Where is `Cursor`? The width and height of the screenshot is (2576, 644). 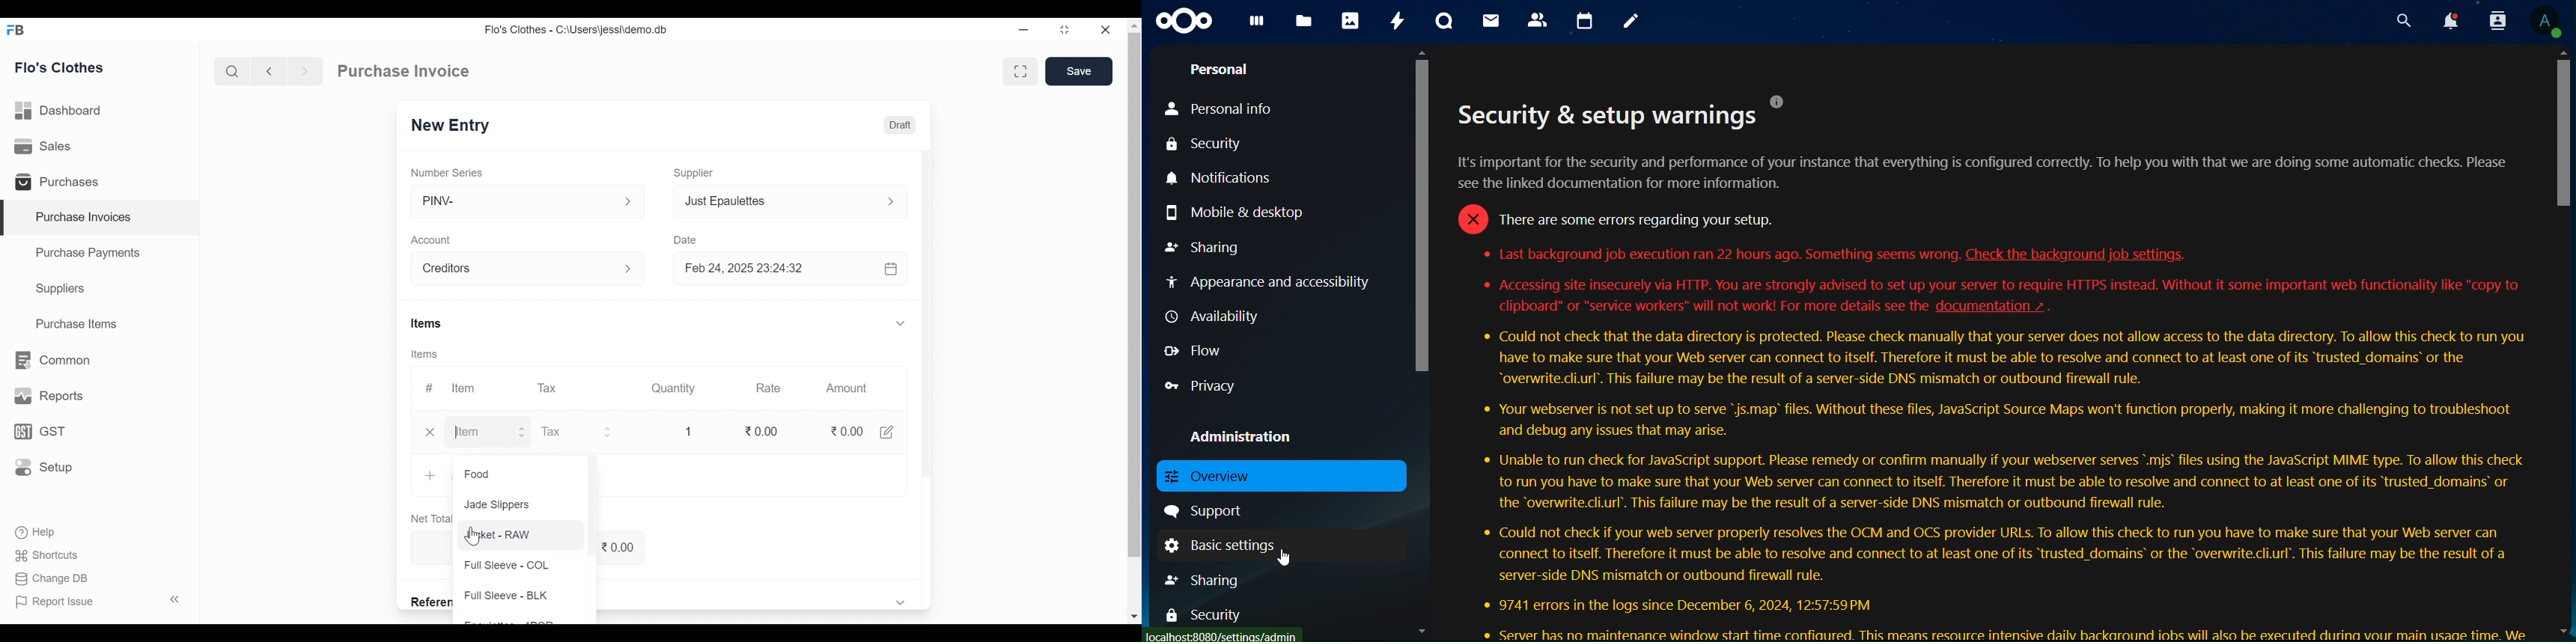 Cursor is located at coordinates (476, 539).